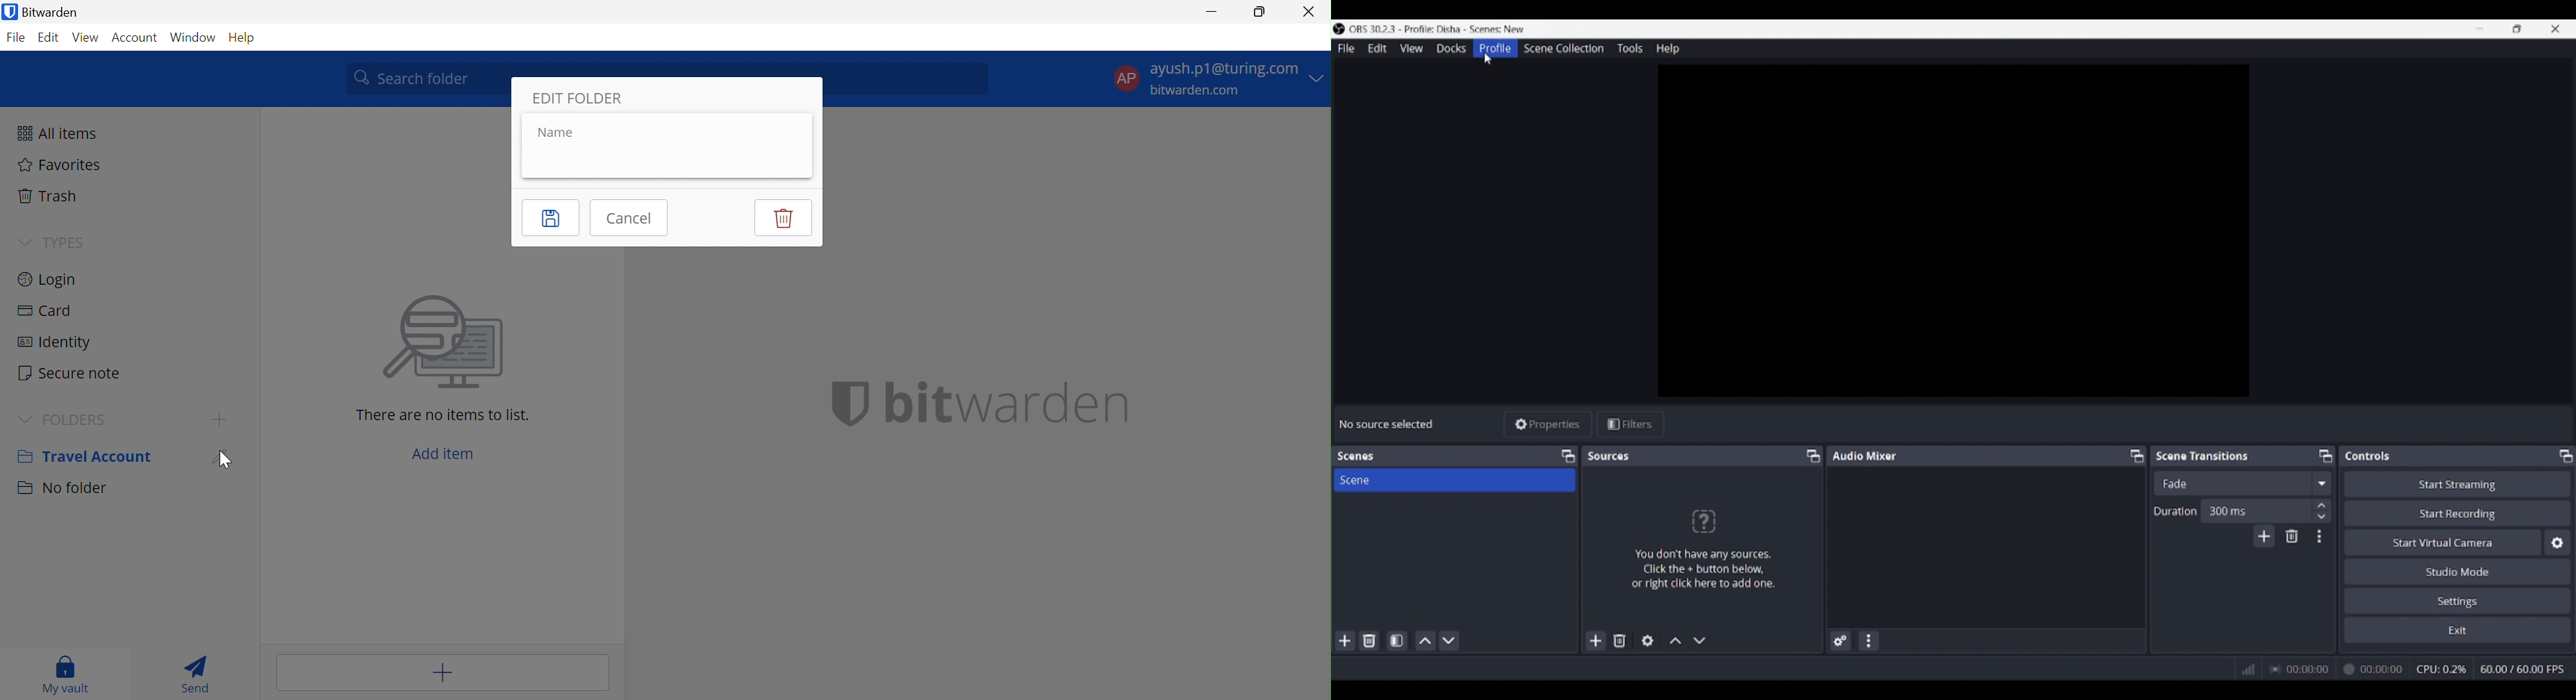 This screenshot has width=2576, height=700. What do you see at coordinates (1668, 49) in the screenshot?
I see `Help menu` at bounding box center [1668, 49].